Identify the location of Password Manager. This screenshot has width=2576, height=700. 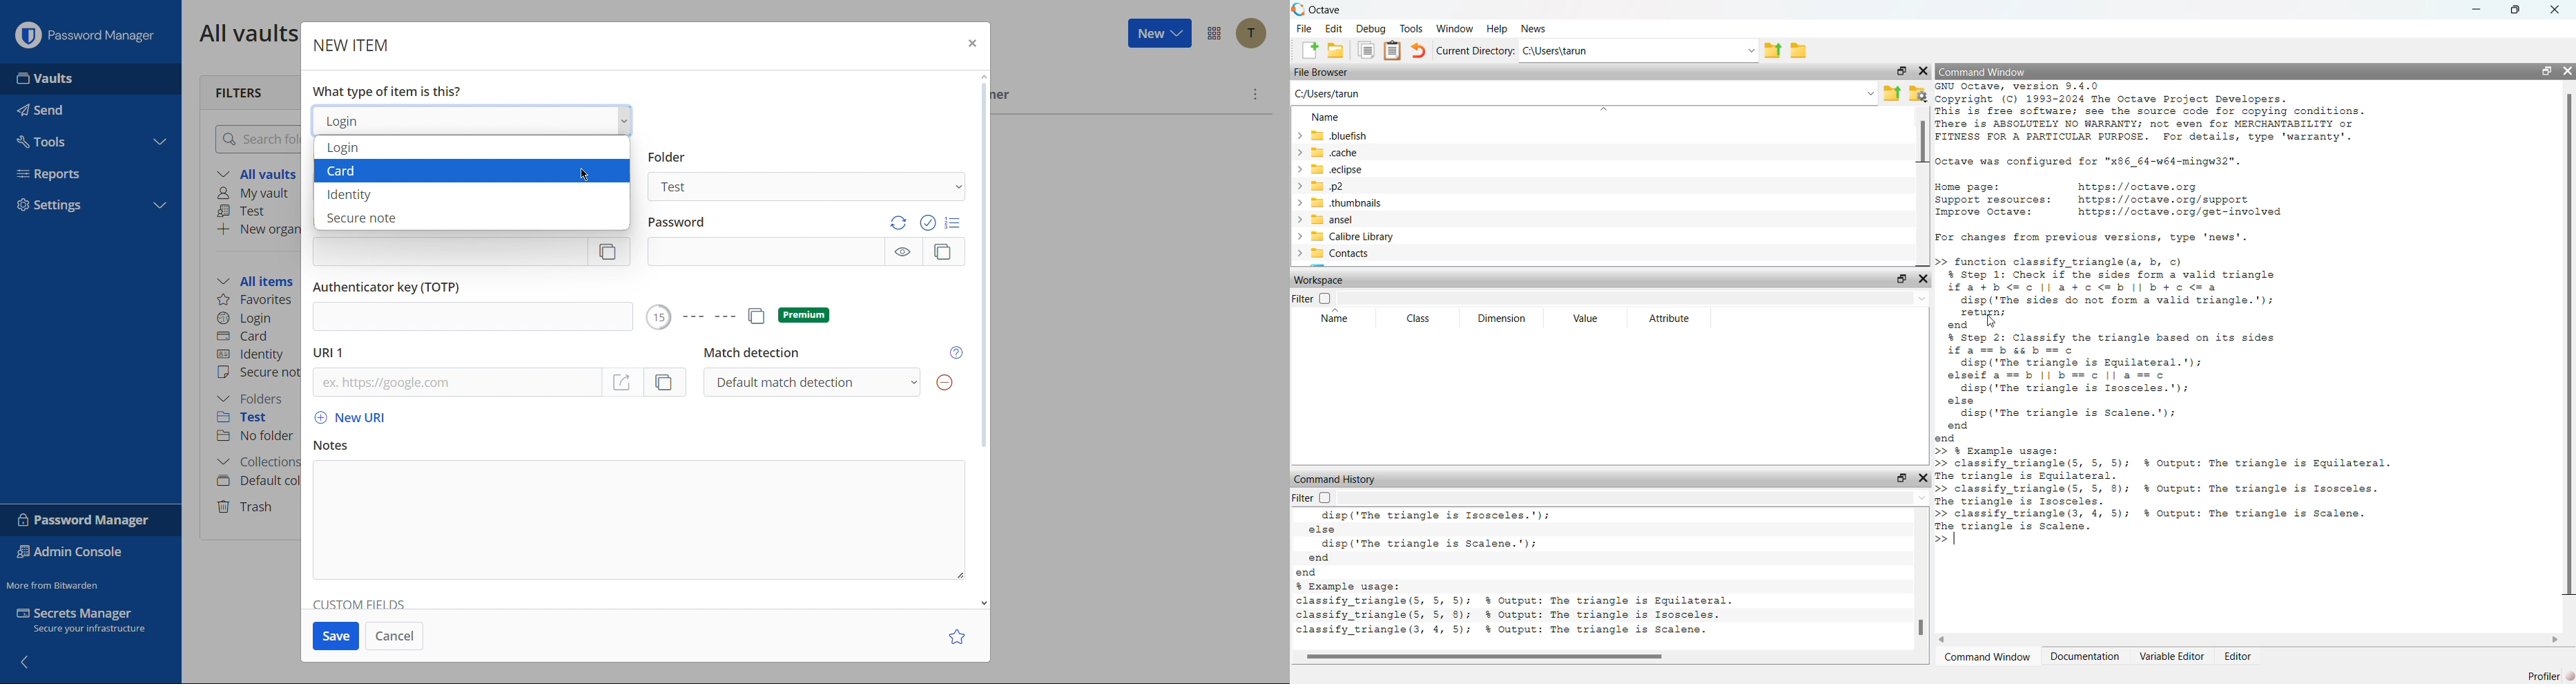
(91, 520).